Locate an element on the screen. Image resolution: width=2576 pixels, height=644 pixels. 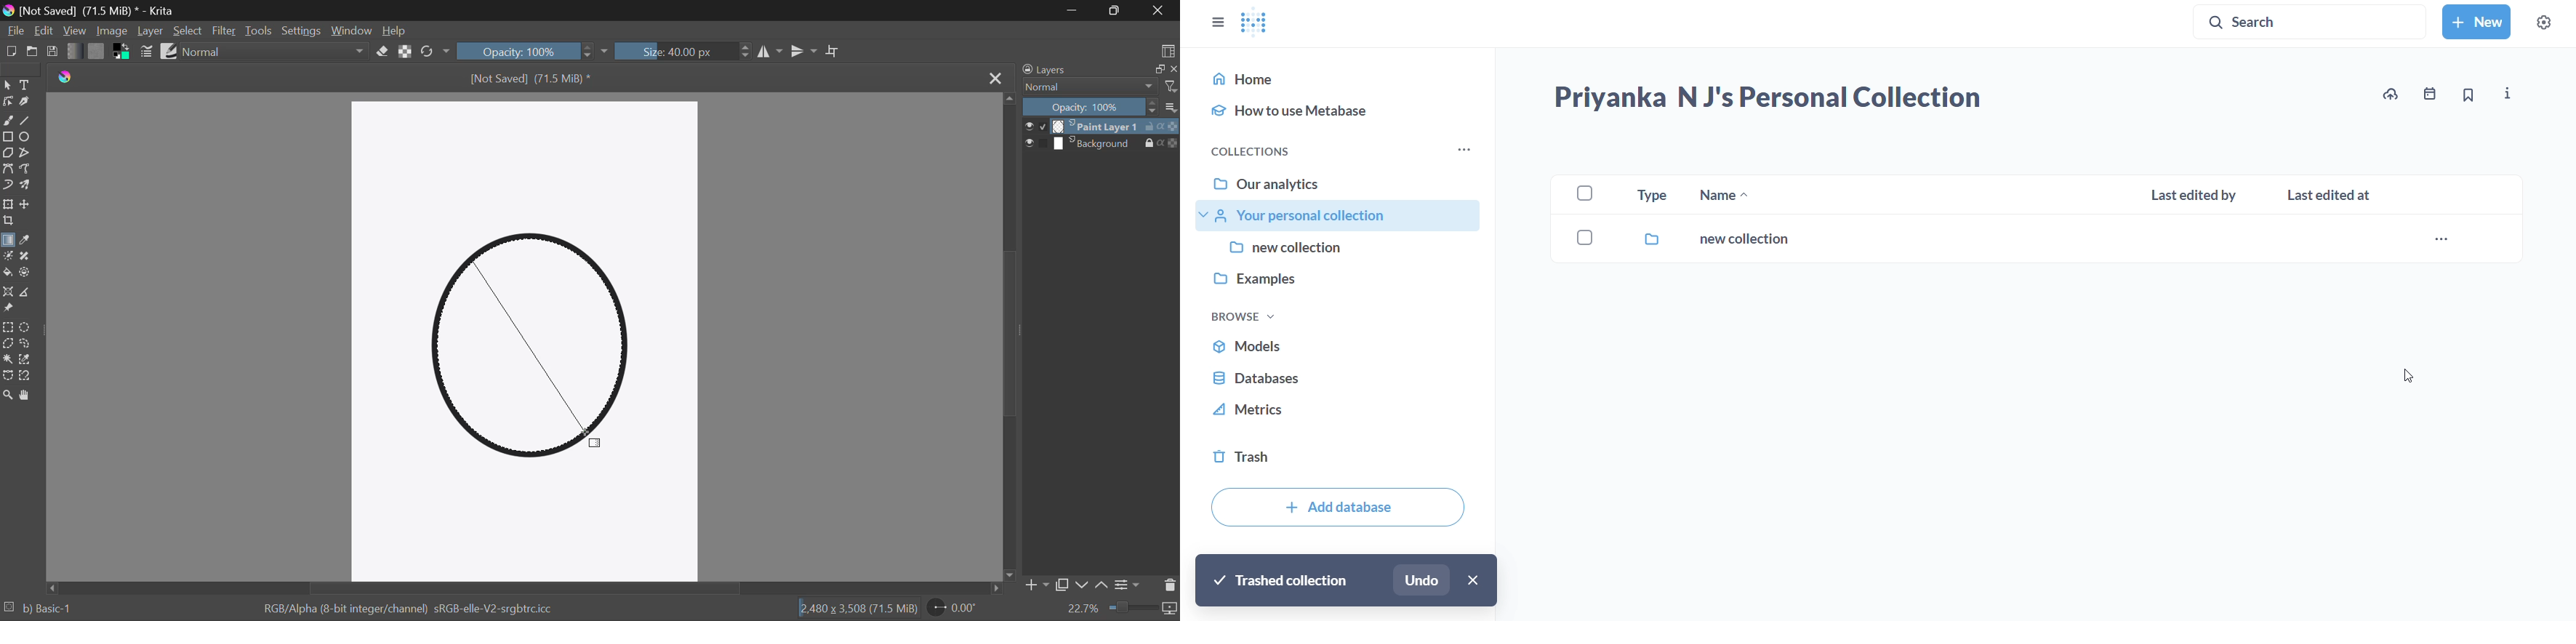
Restore Down is located at coordinates (1073, 11).